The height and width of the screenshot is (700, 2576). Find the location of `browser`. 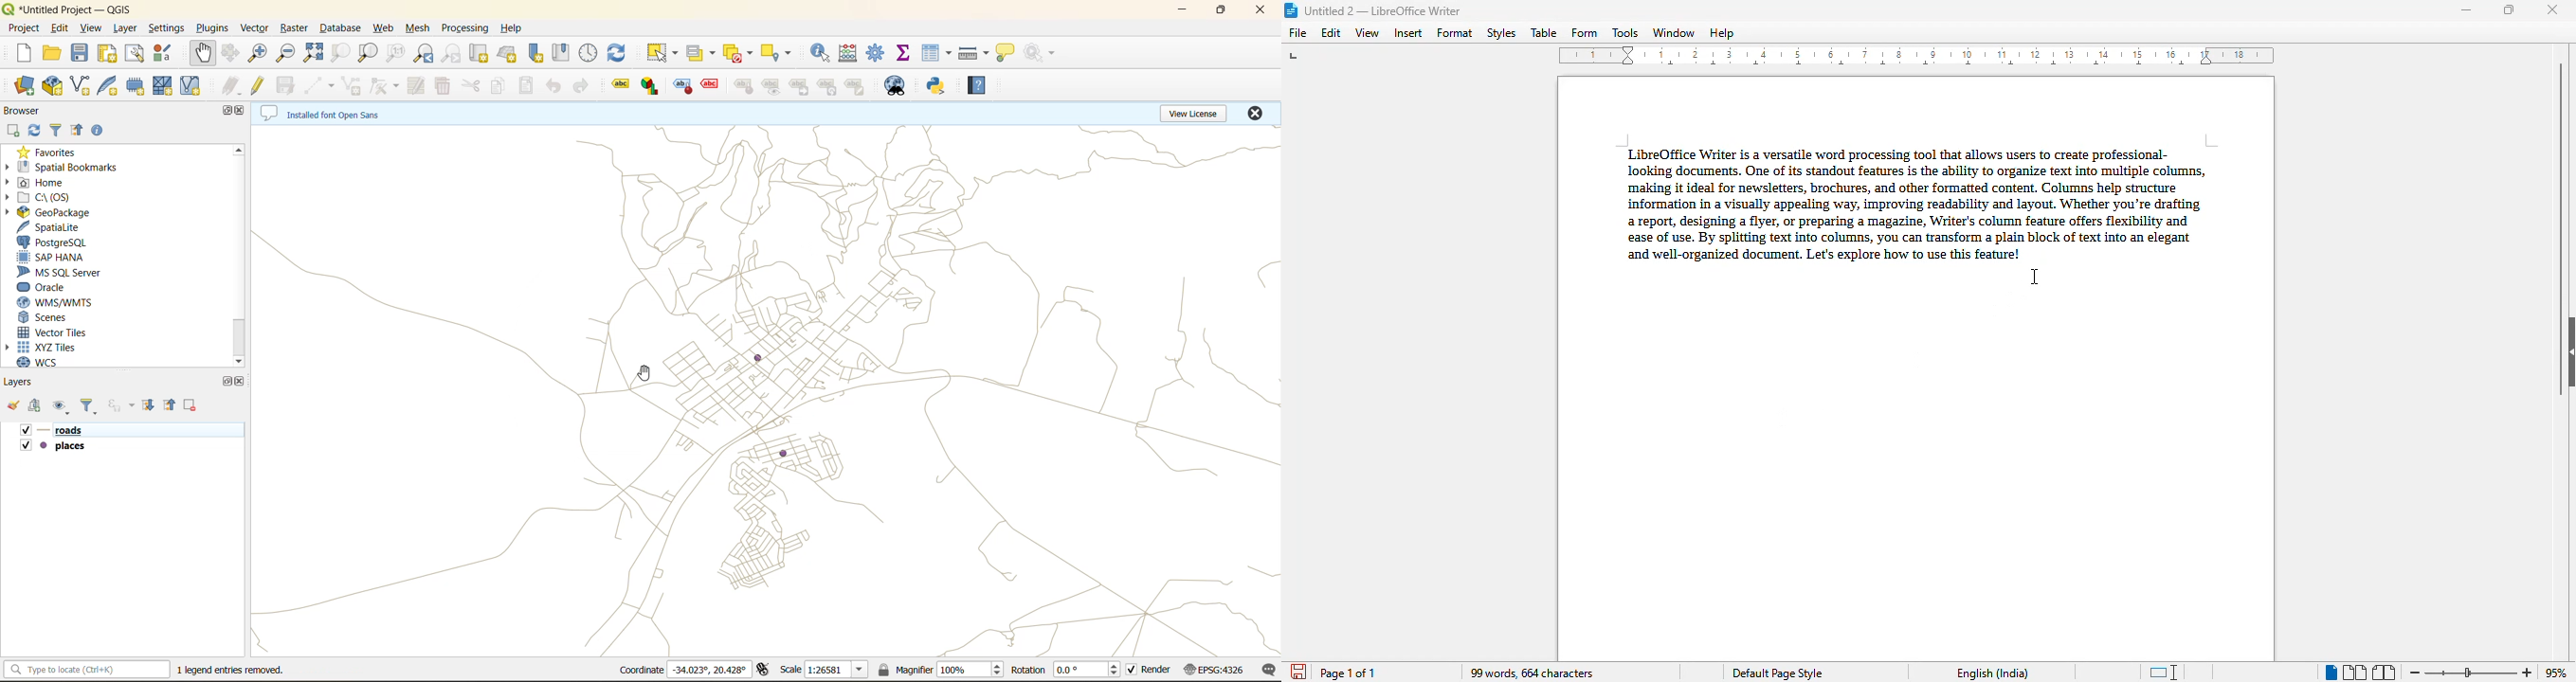

browser is located at coordinates (28, 111).